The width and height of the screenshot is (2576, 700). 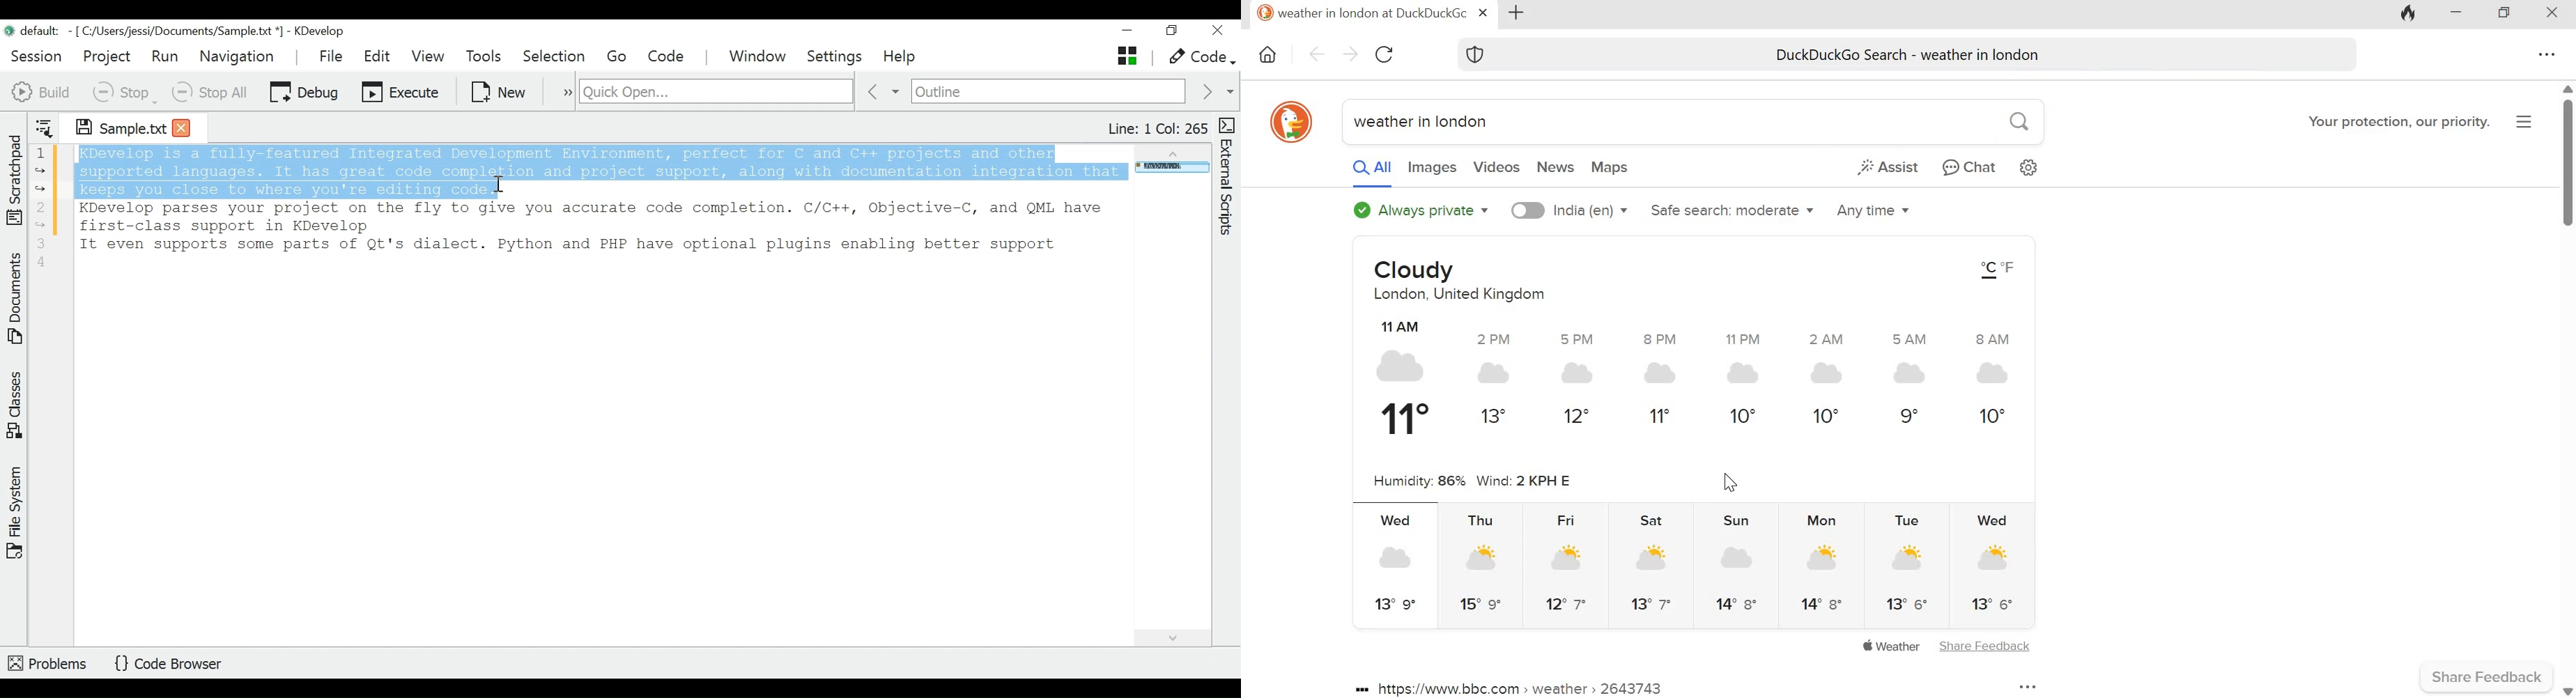 I want to click on Debug, so click(x=304, y=90).